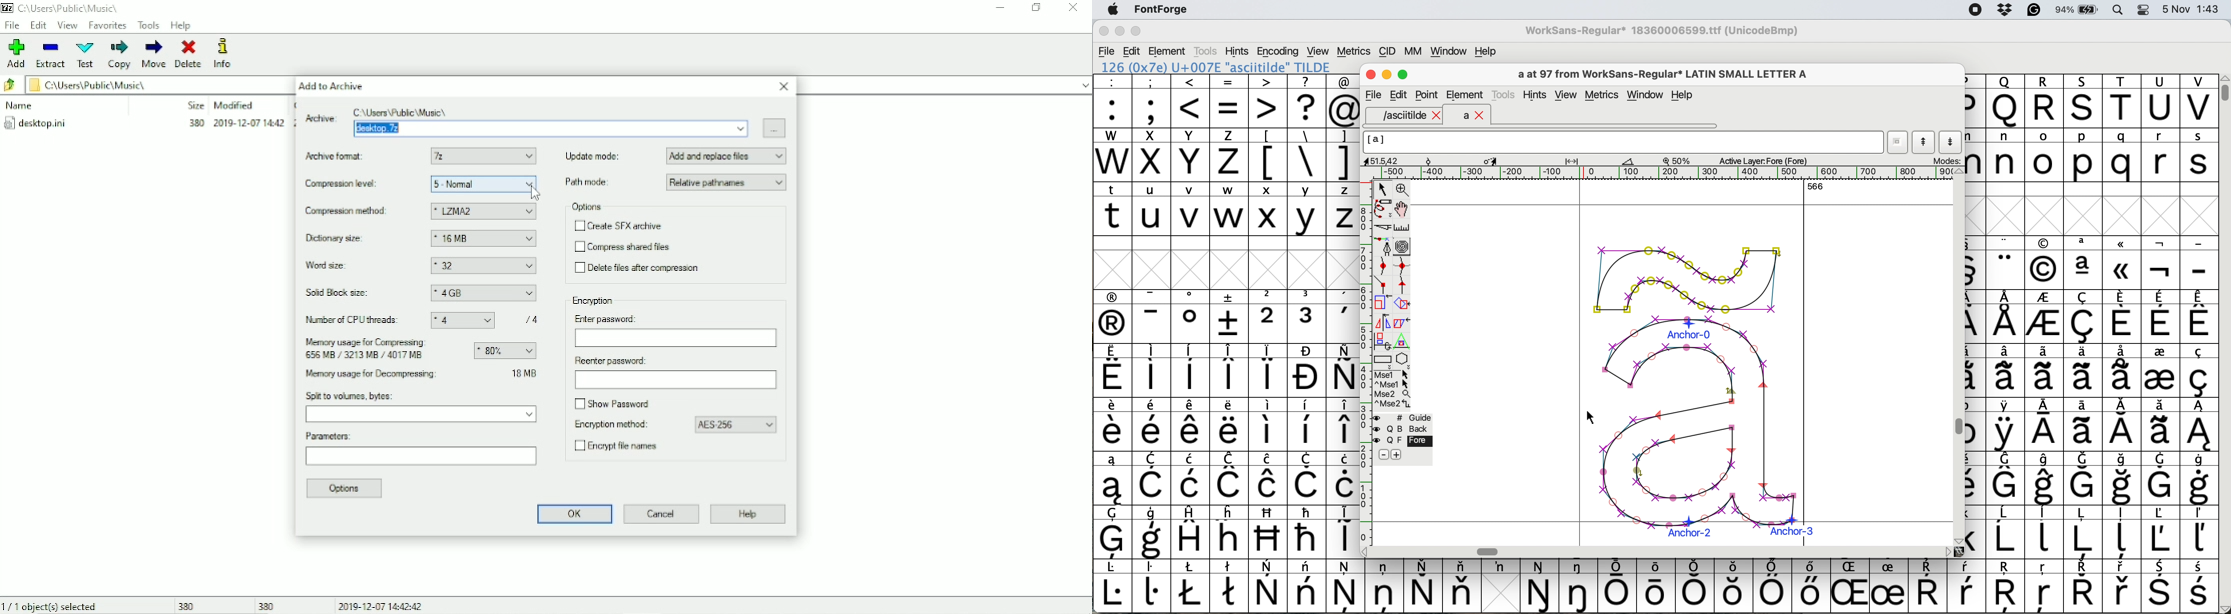  What do you see at coordinates (1423, 586) in the screenshot?
I see `symbol` at bounding box center [1423, 586].